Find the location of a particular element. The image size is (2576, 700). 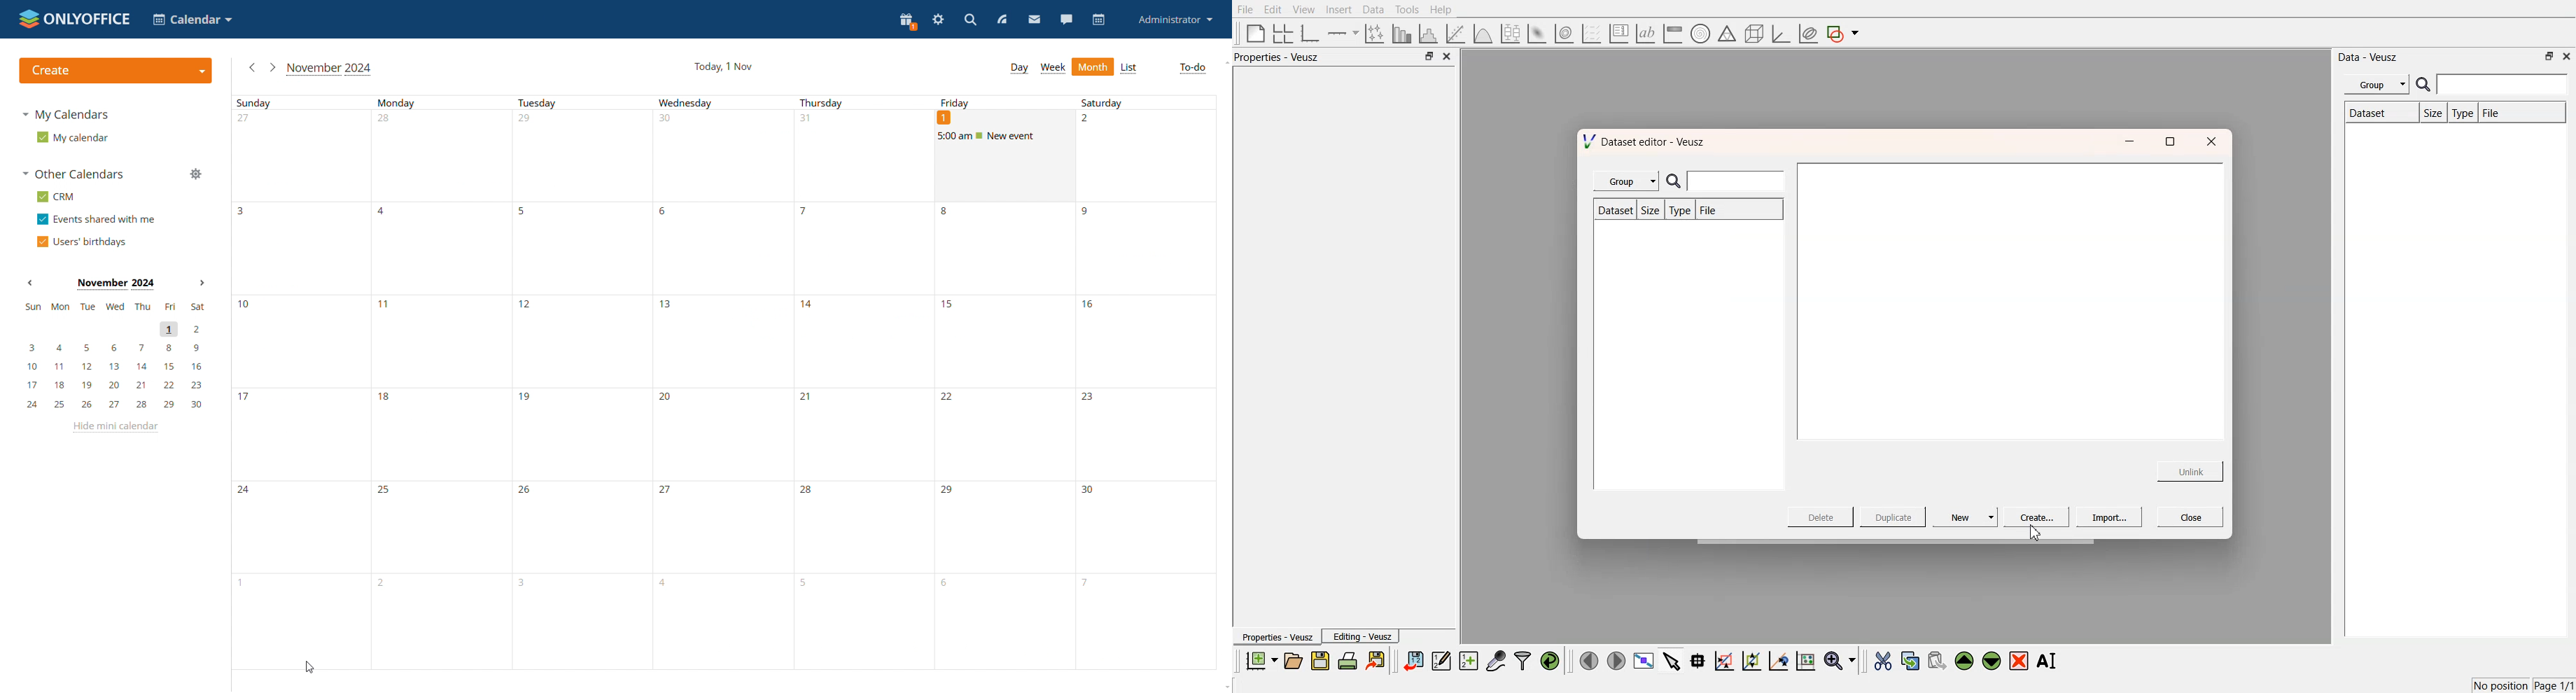

Dataset is located at coordinates (1616, 210).